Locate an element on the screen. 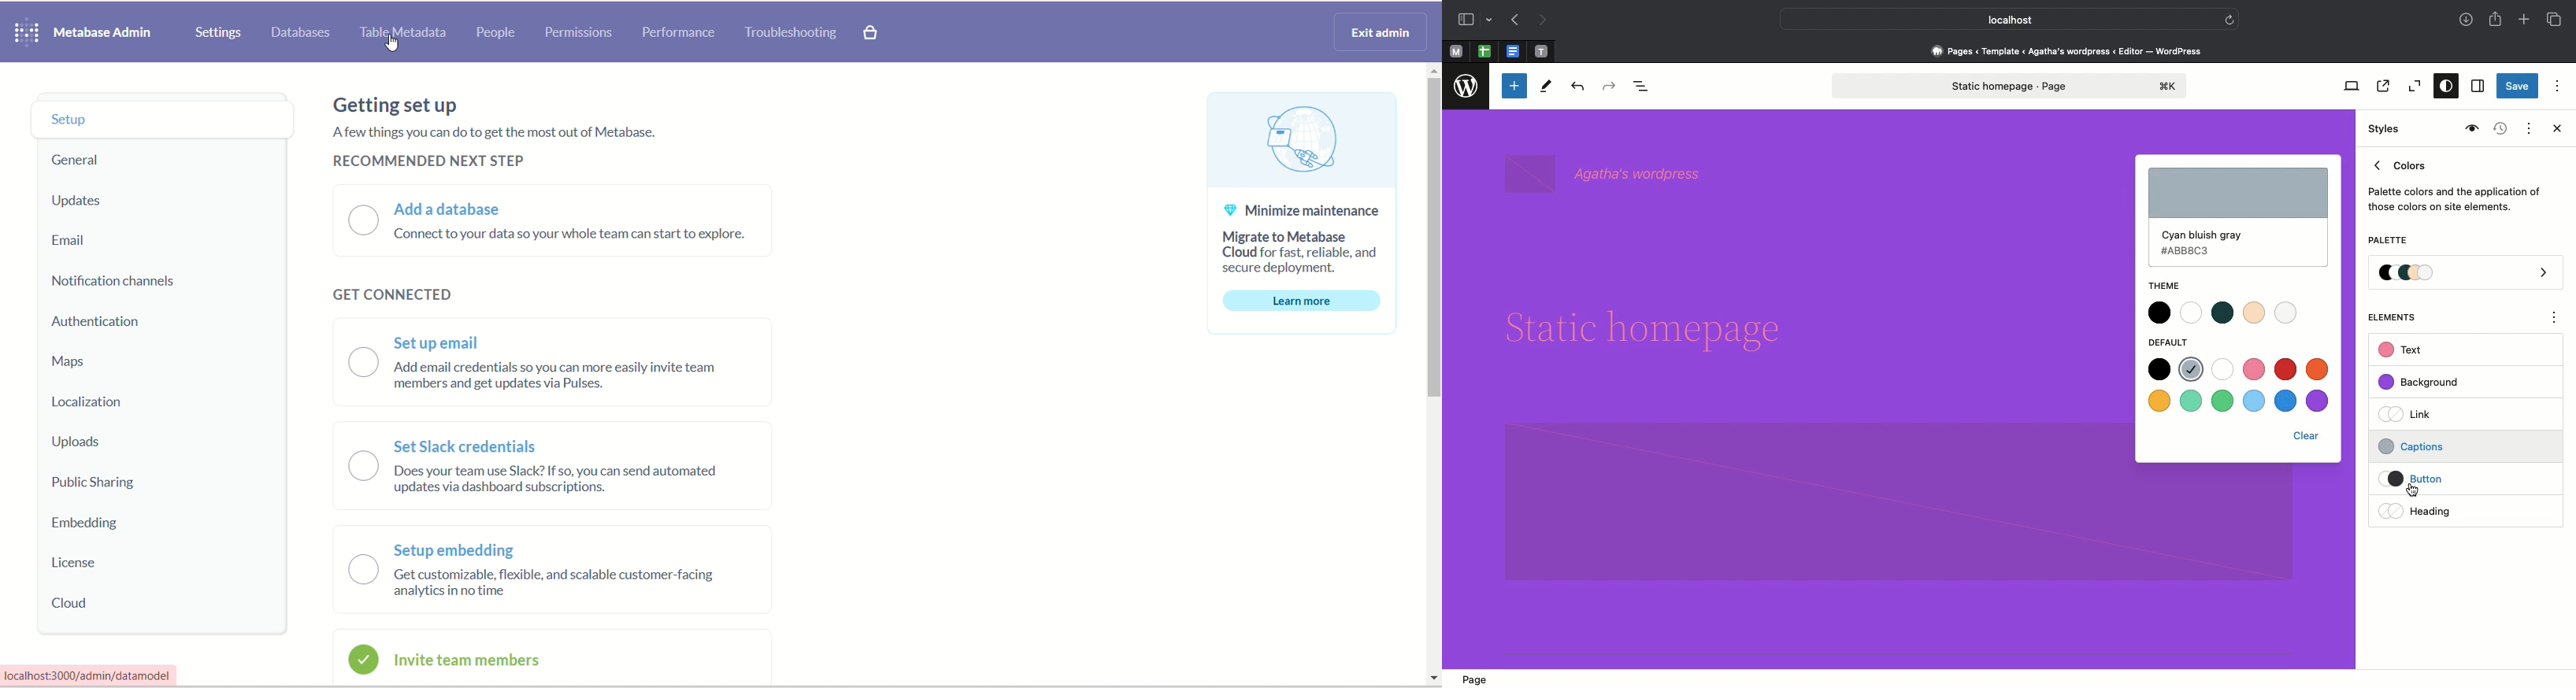 This screenshot has width=2576, height=700. Downloads is located at coordinates (2467, 21).